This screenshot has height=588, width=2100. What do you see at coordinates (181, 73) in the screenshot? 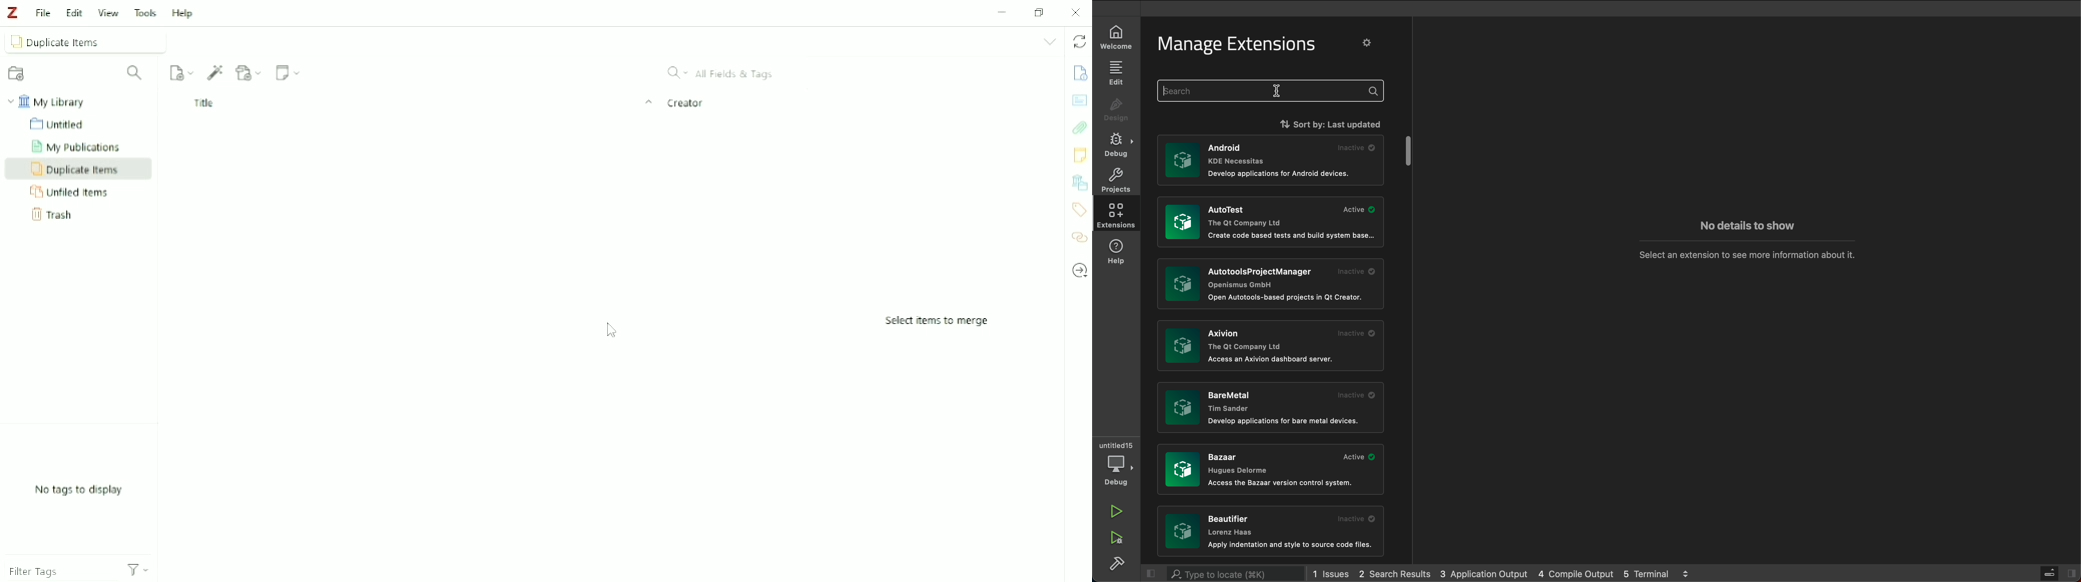
I see `New Item` at bounding box center [181, 73].